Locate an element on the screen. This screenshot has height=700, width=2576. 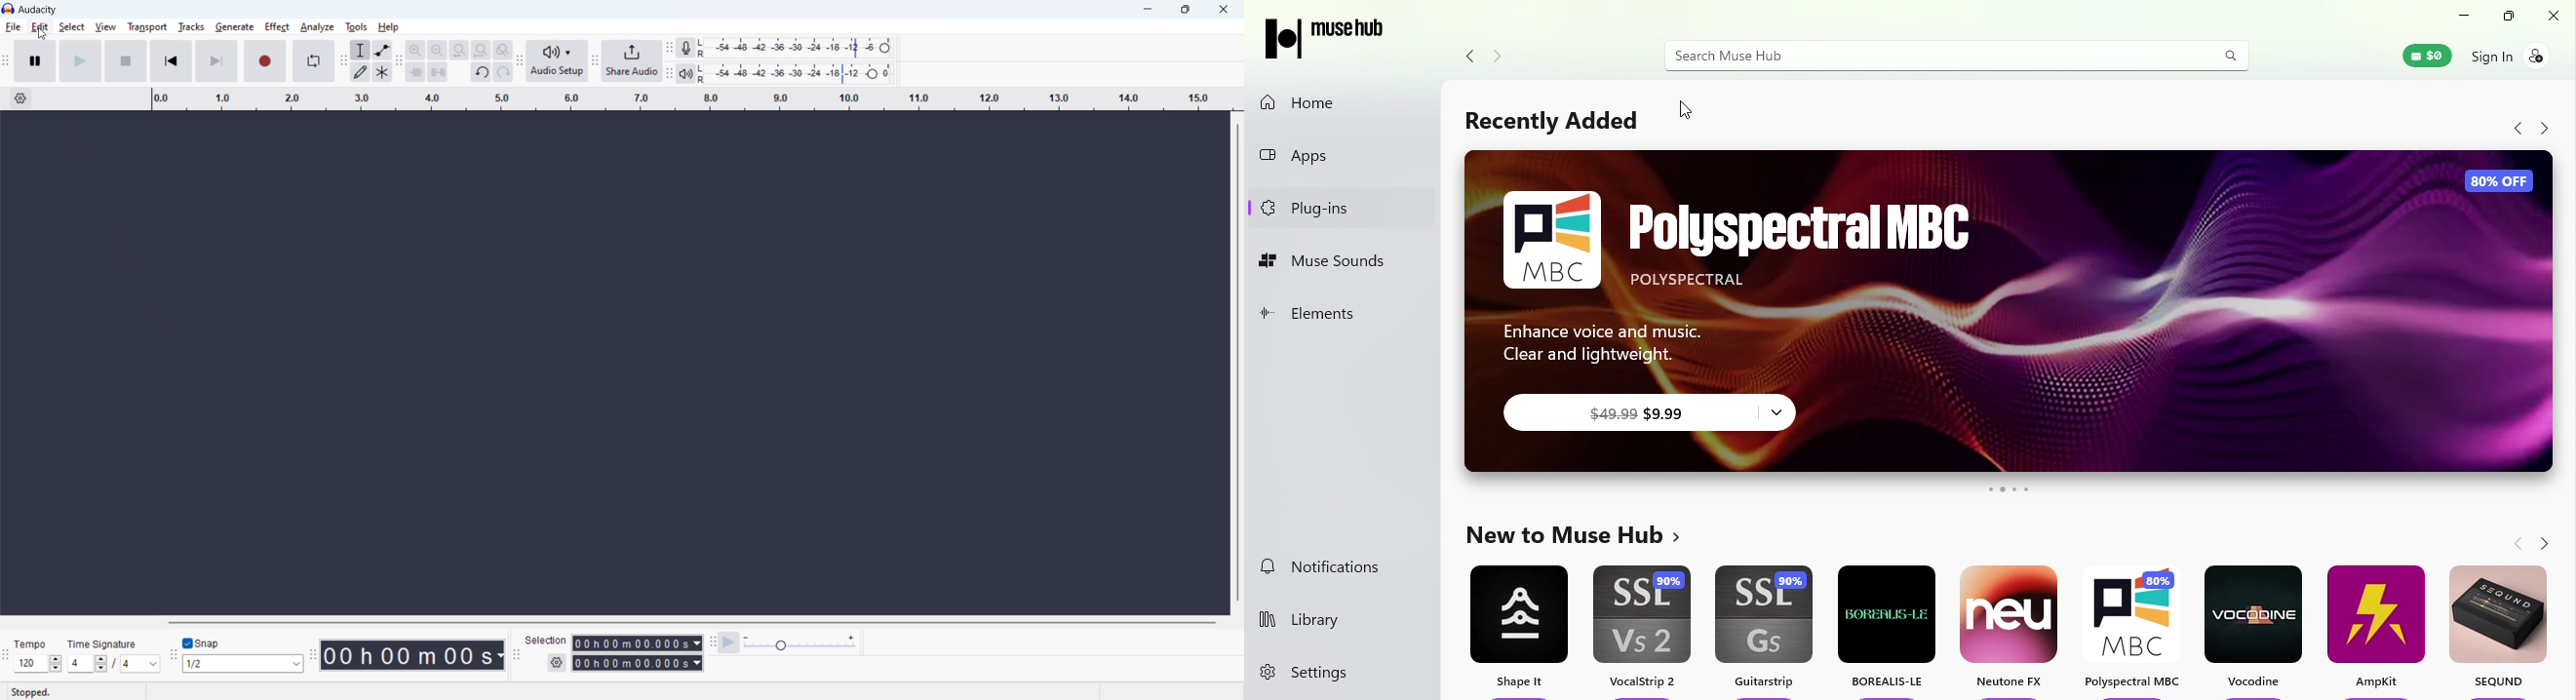
Enables movement of recording meter toolbar is located at coordinates (669, 47).